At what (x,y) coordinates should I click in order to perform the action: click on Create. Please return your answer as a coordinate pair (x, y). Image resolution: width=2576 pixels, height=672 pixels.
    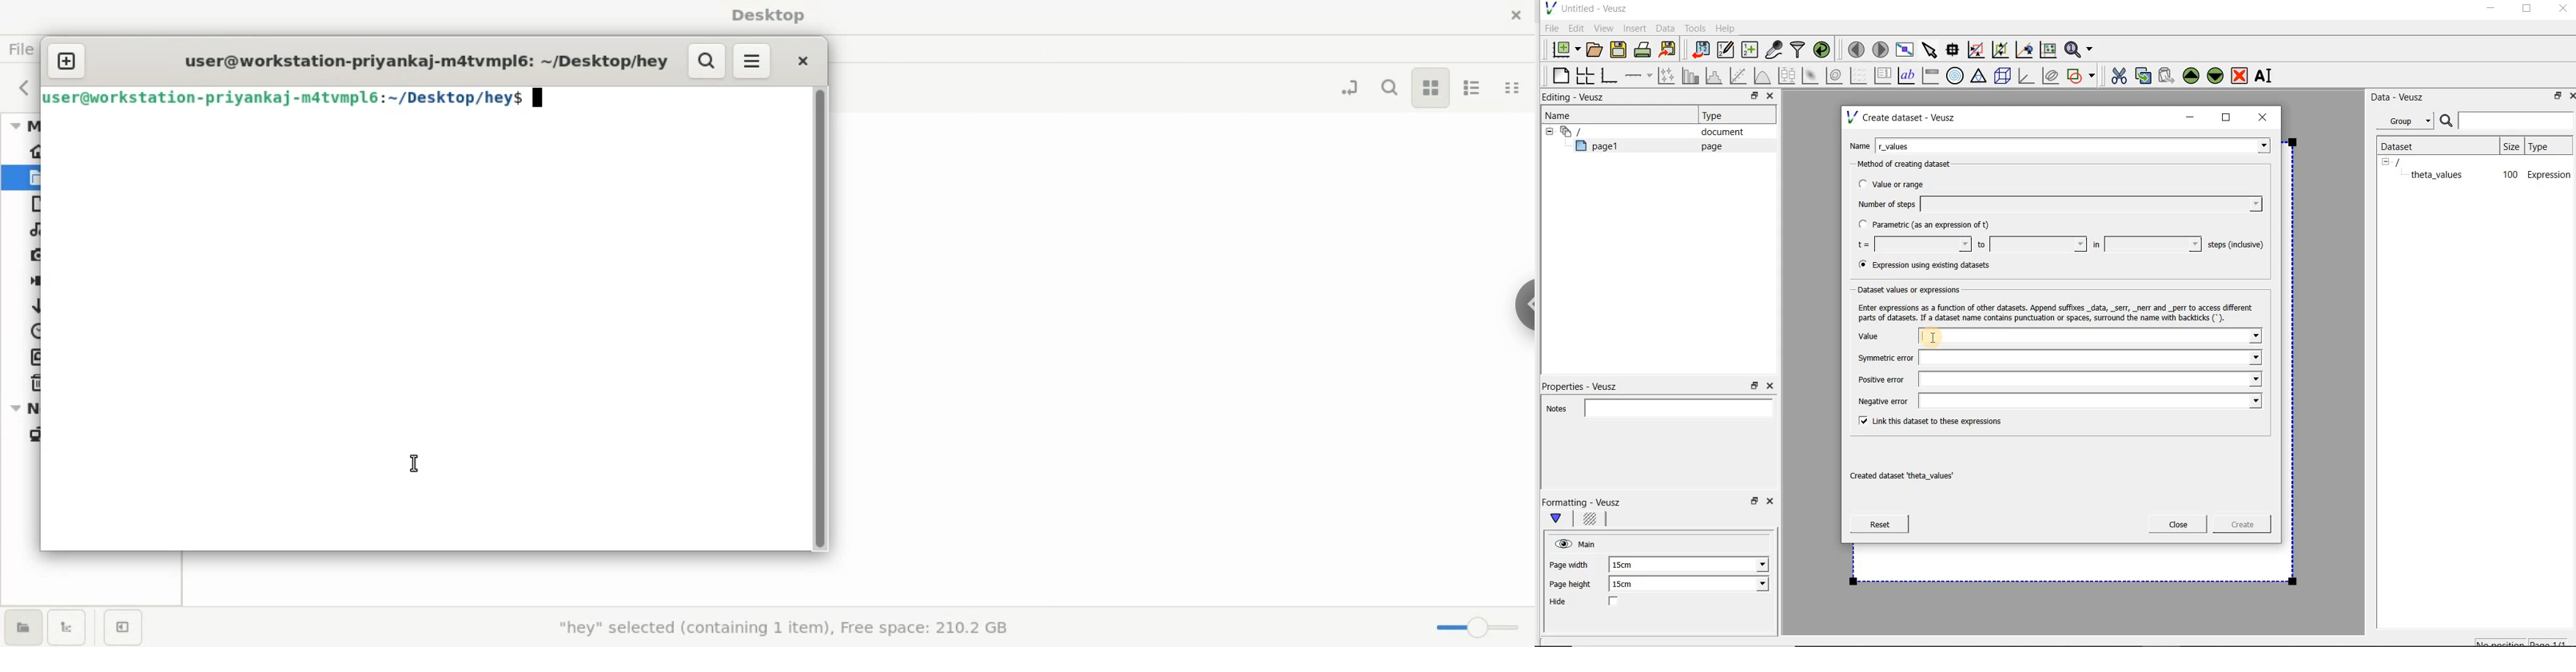
    Looking at the image, I should click on (2238, 526).